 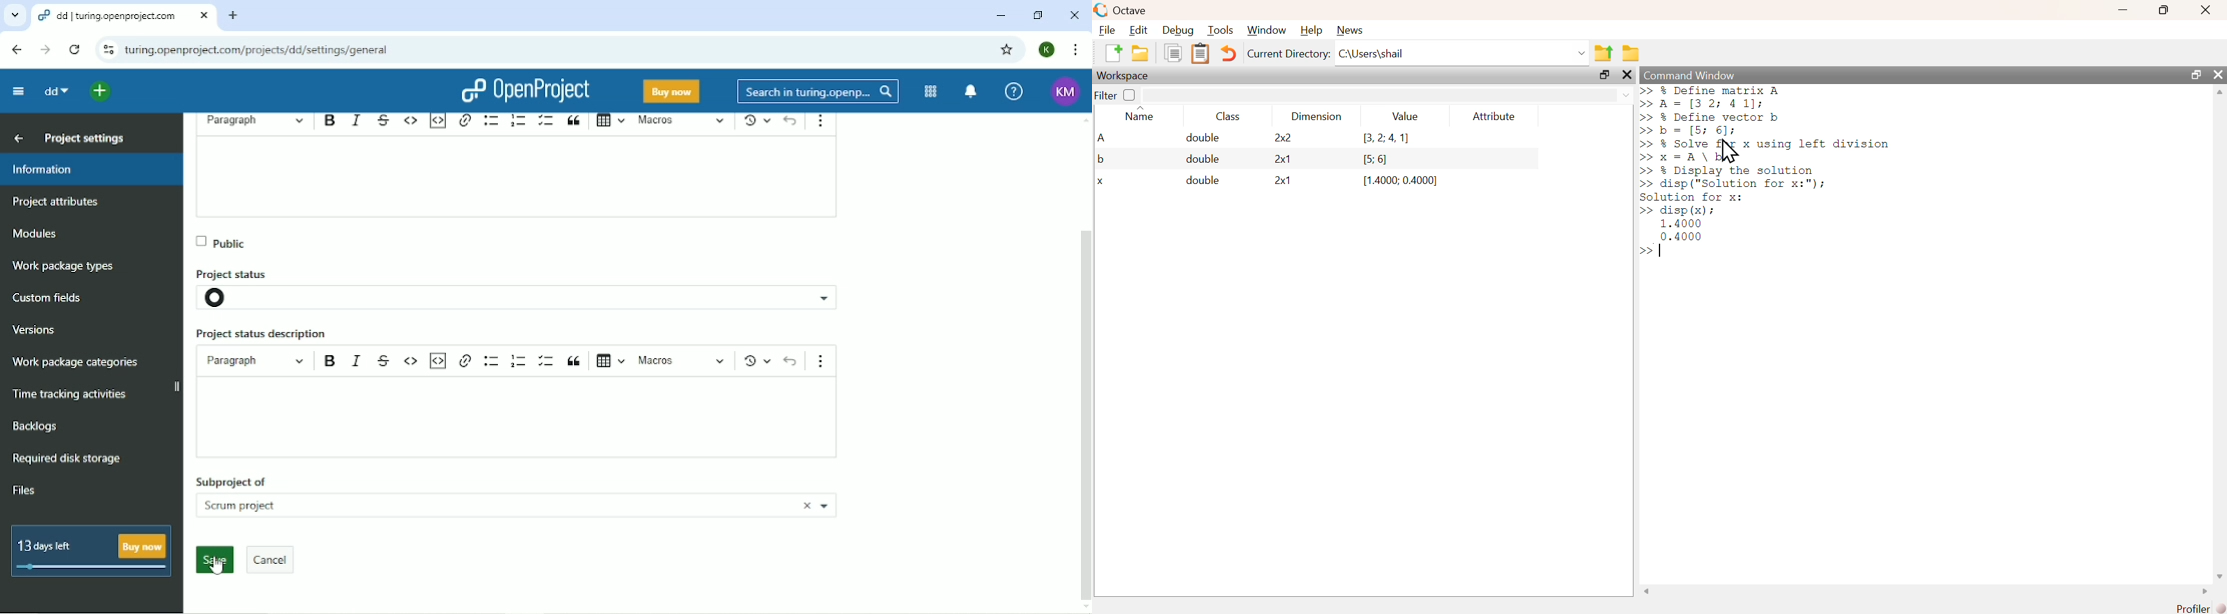 What do you see at coordinates (104, 92) in the screenshot?
I see `Open quick add menu` at bounding box center [104, 92].